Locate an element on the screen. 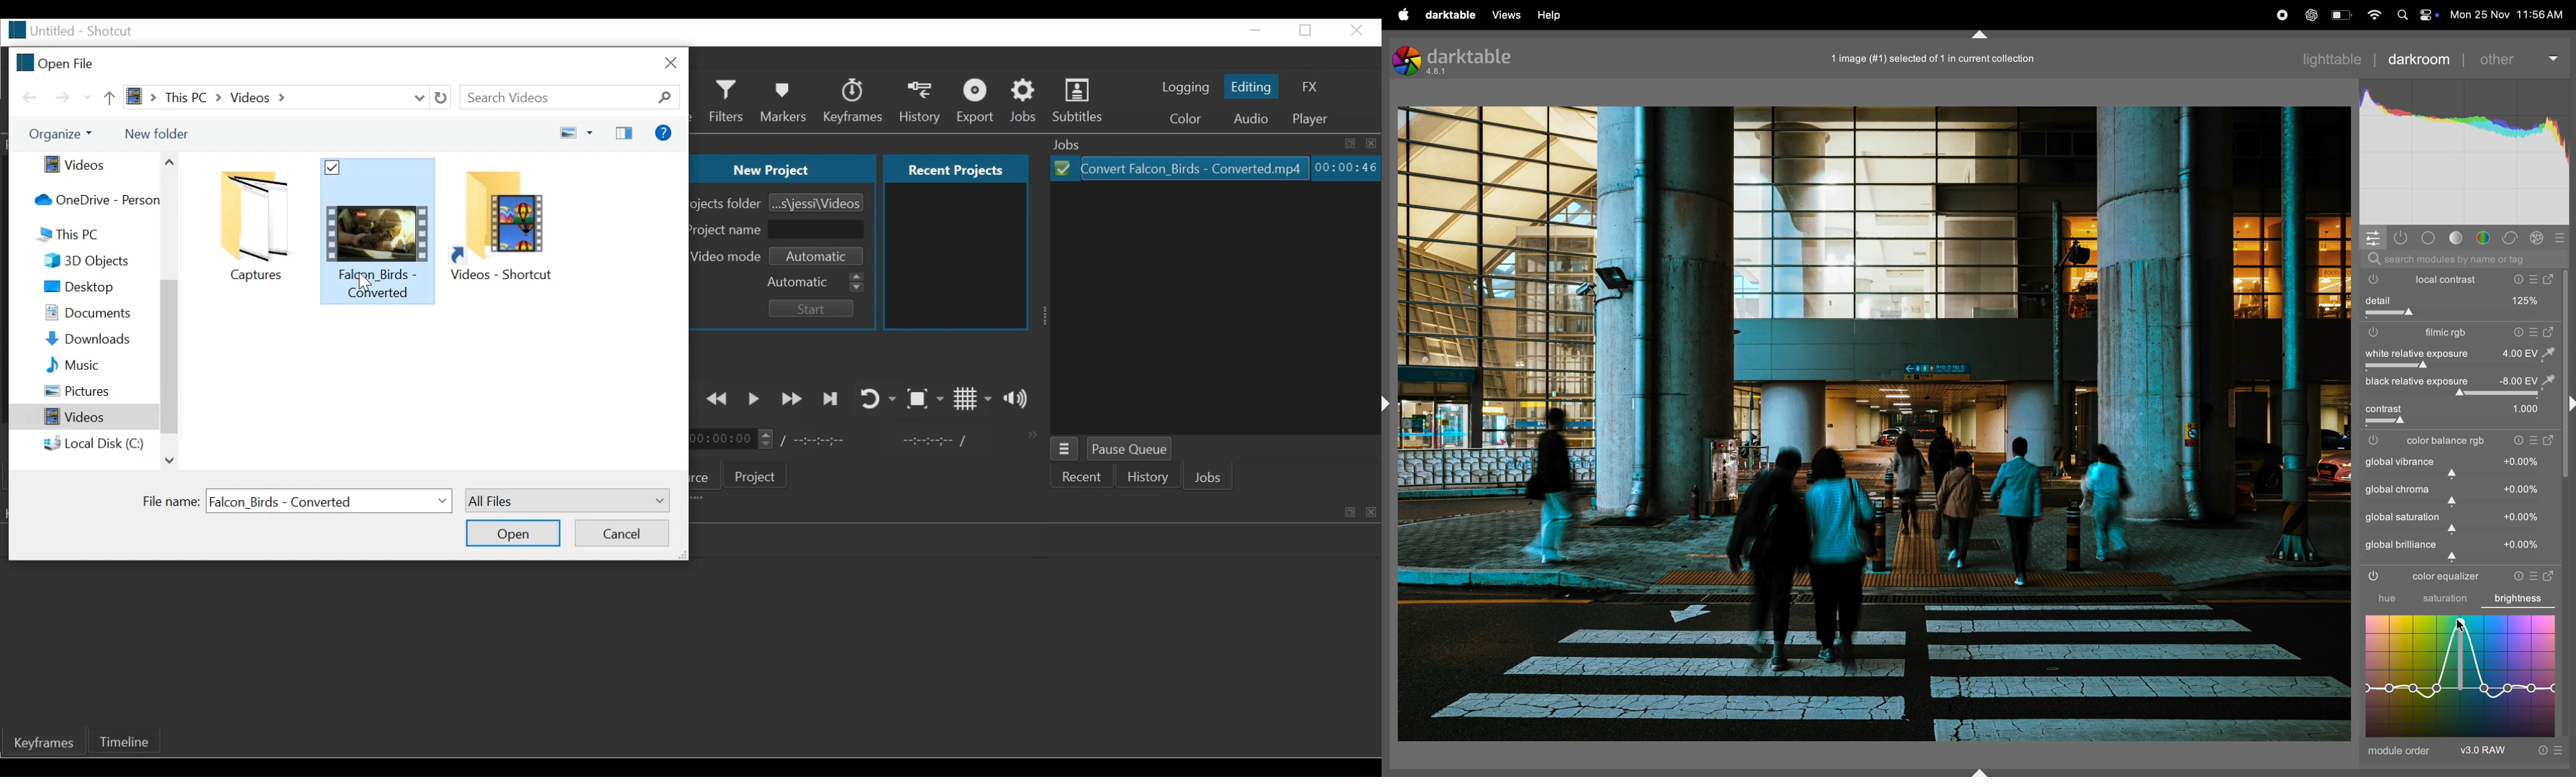 The height and width of the screenshot is (784, 2576). image title is located at coordinates (1948, 58).